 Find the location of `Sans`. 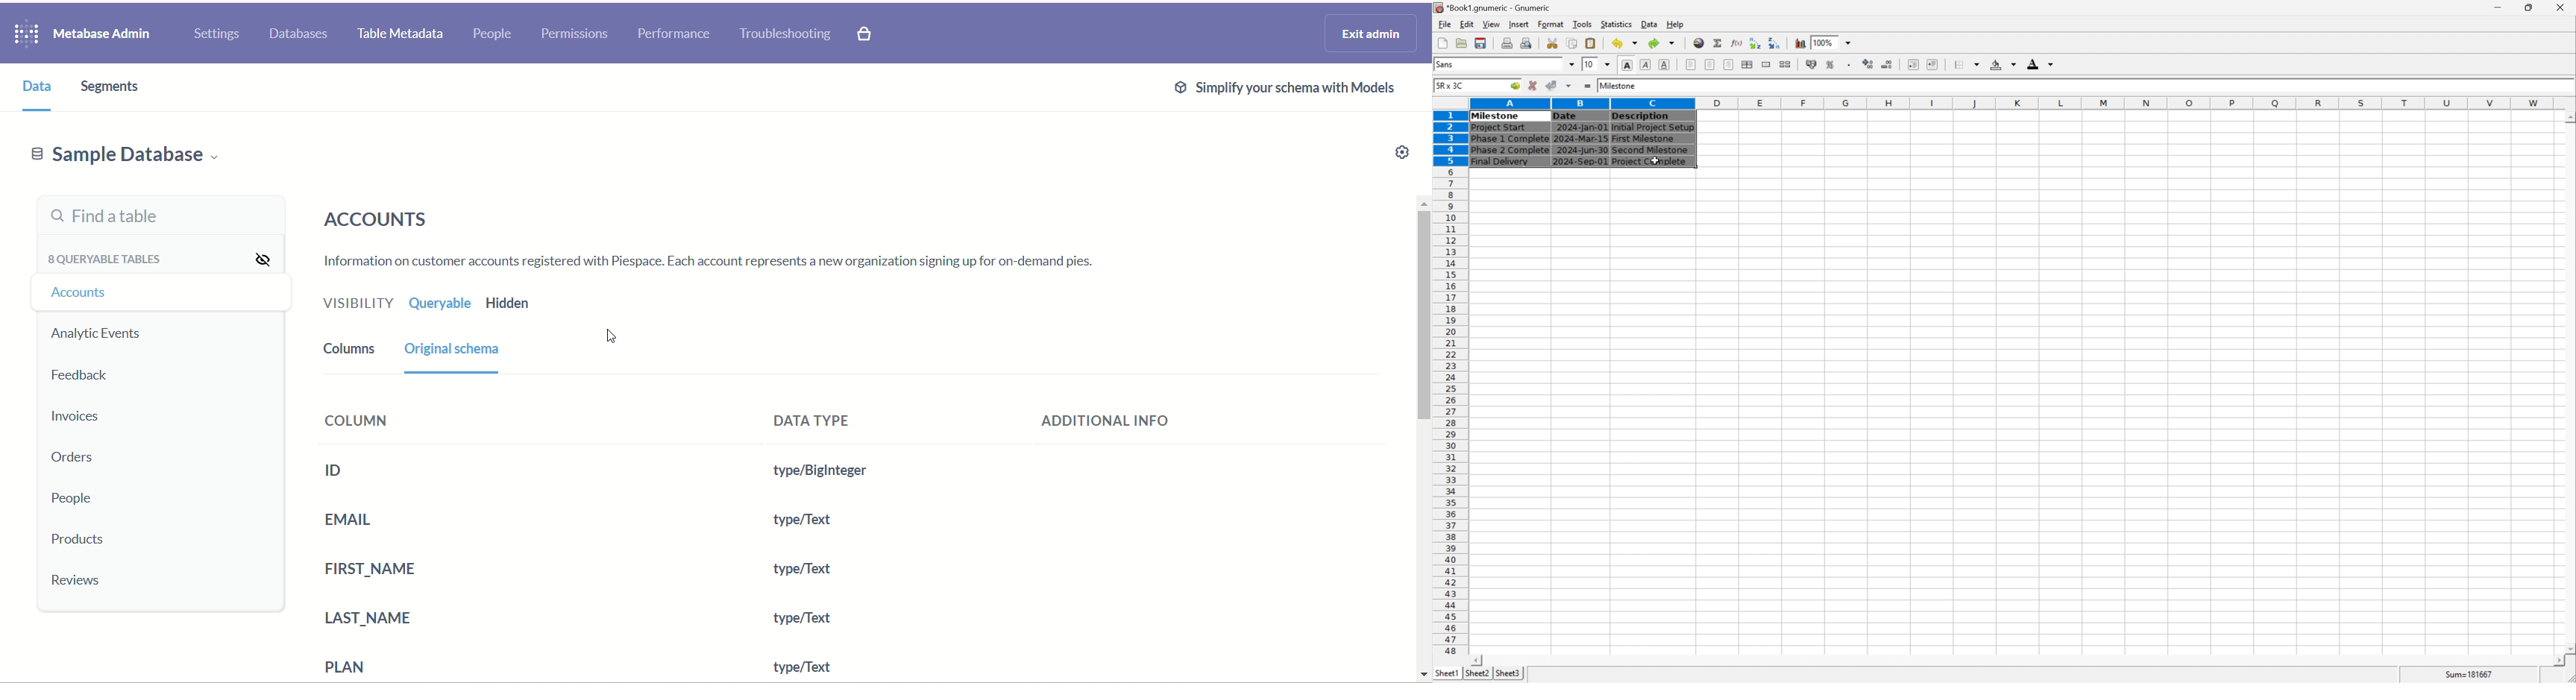

Sans is located at coordinates (1447, 63).